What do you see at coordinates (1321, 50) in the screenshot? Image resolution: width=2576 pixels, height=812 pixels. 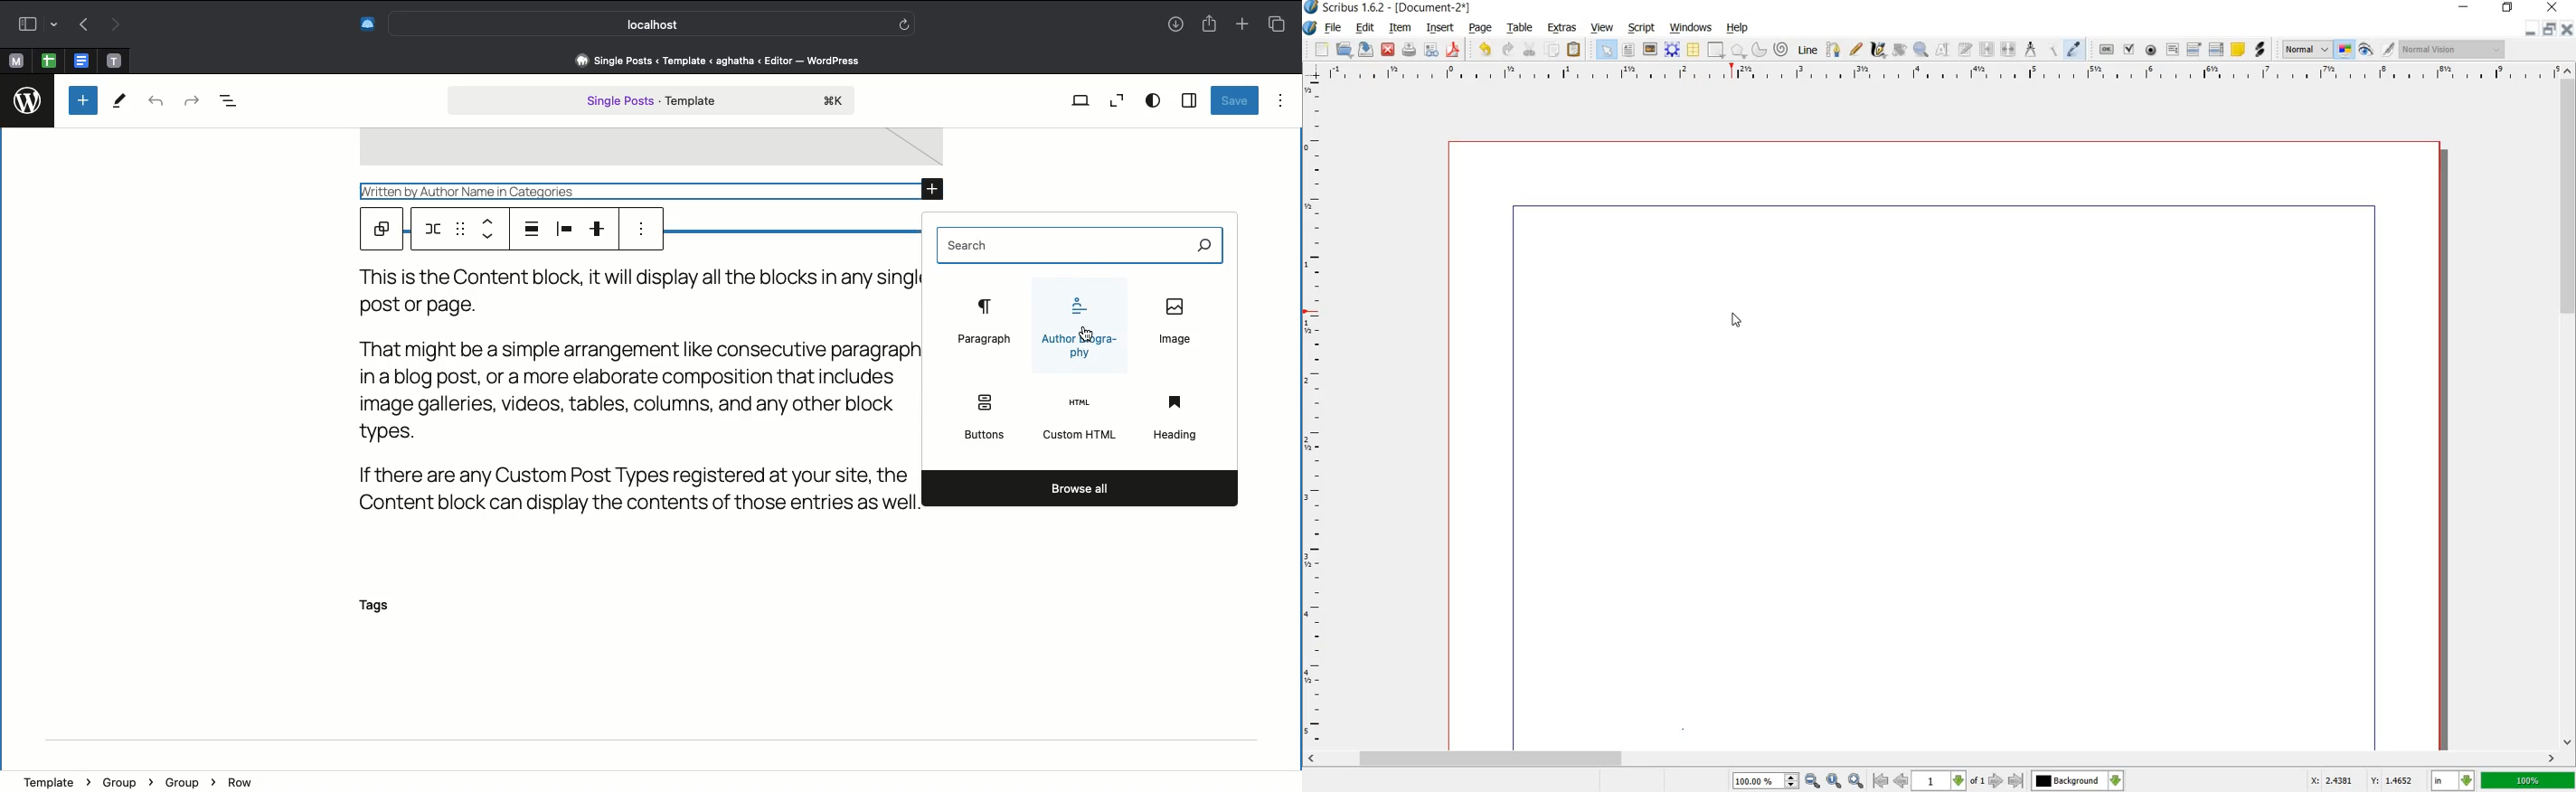 I see `NEW` at bounding box center [1321, 50].